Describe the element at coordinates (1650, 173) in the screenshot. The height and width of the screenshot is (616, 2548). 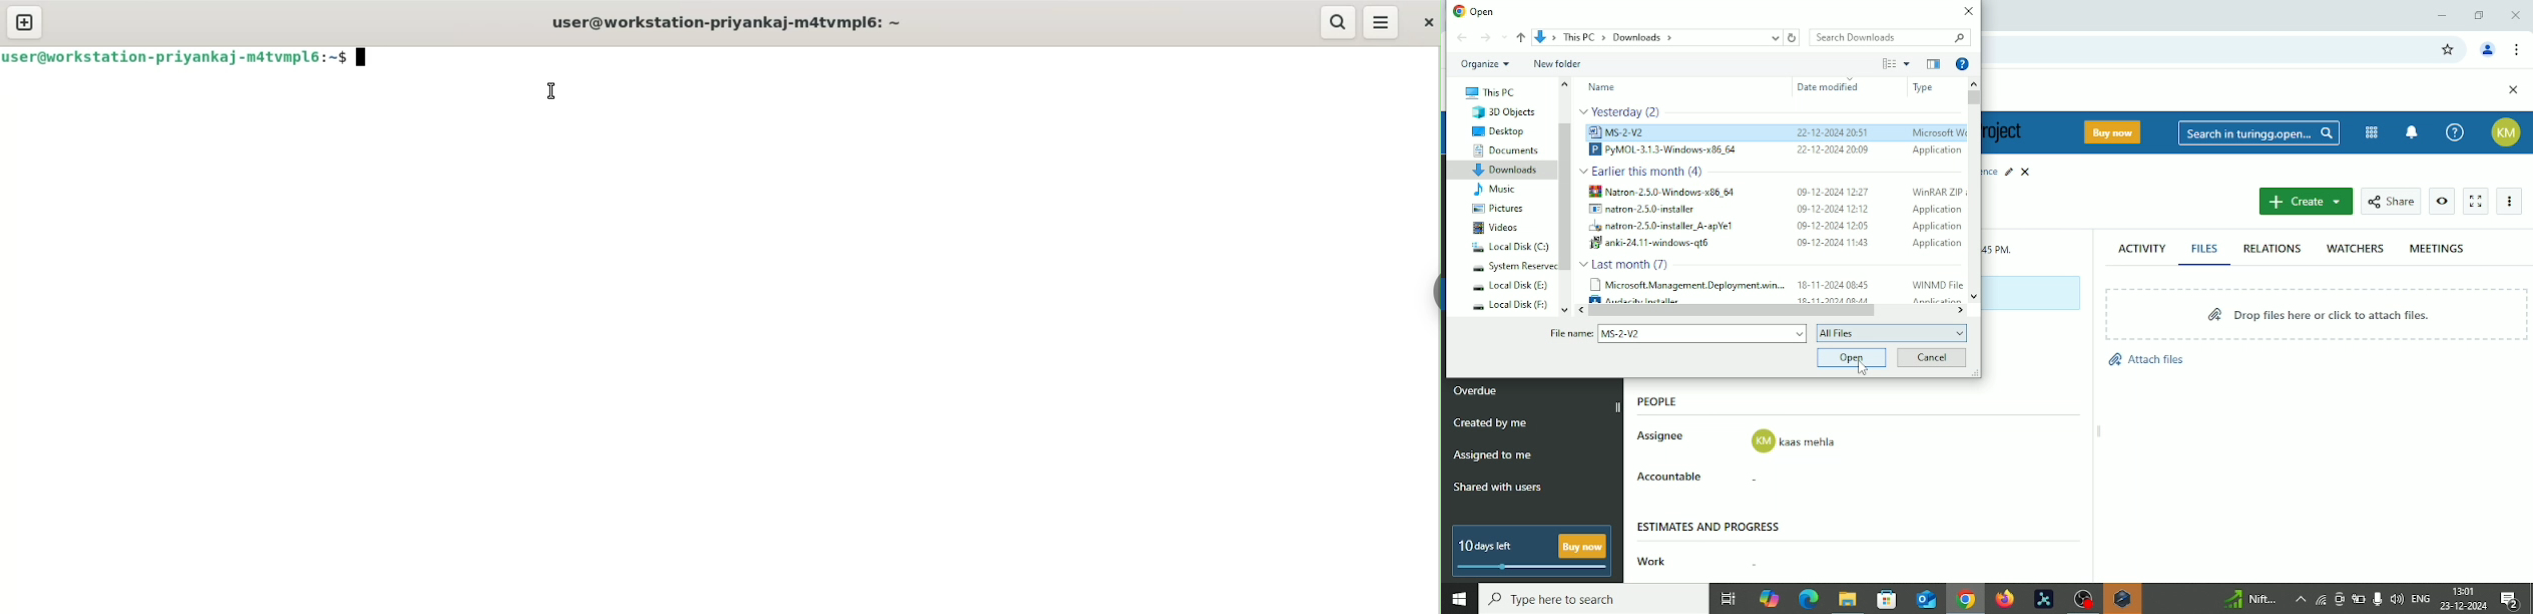
I see `file modified earlier this month` at that location.